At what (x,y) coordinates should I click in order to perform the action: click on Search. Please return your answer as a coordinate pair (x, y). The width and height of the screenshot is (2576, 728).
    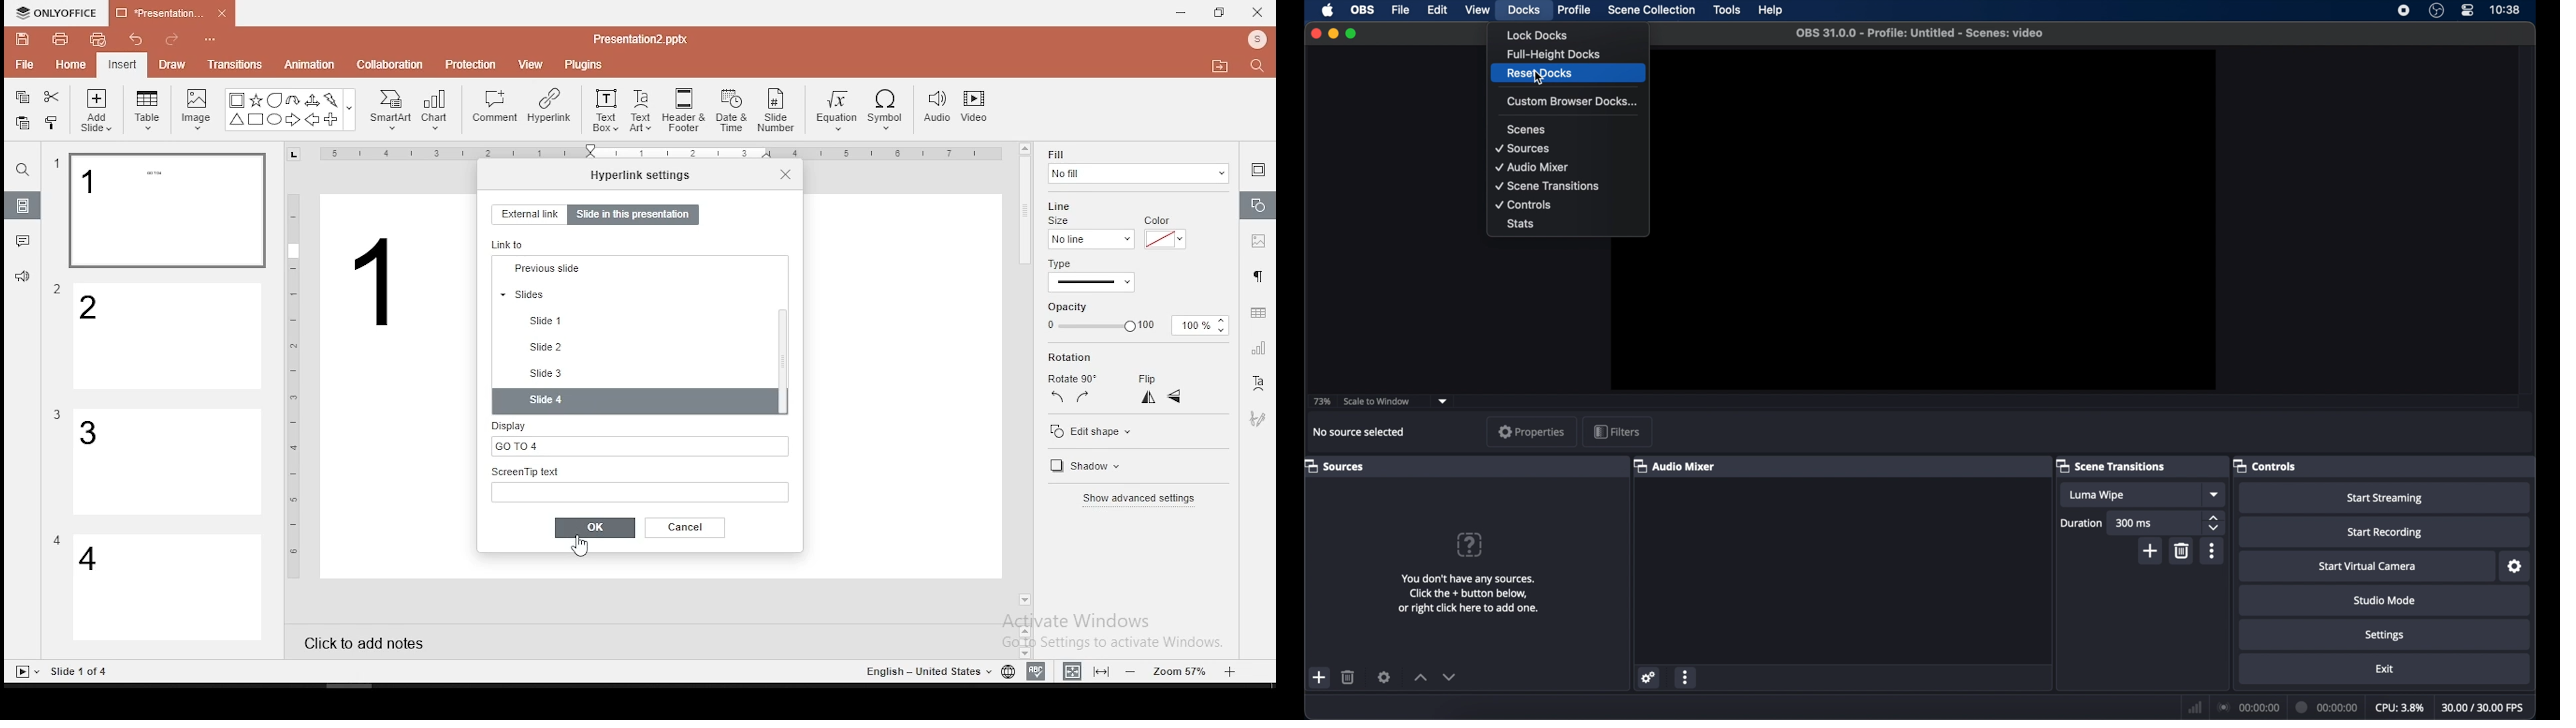
    Looking at the image, I should click on (1263, 67).